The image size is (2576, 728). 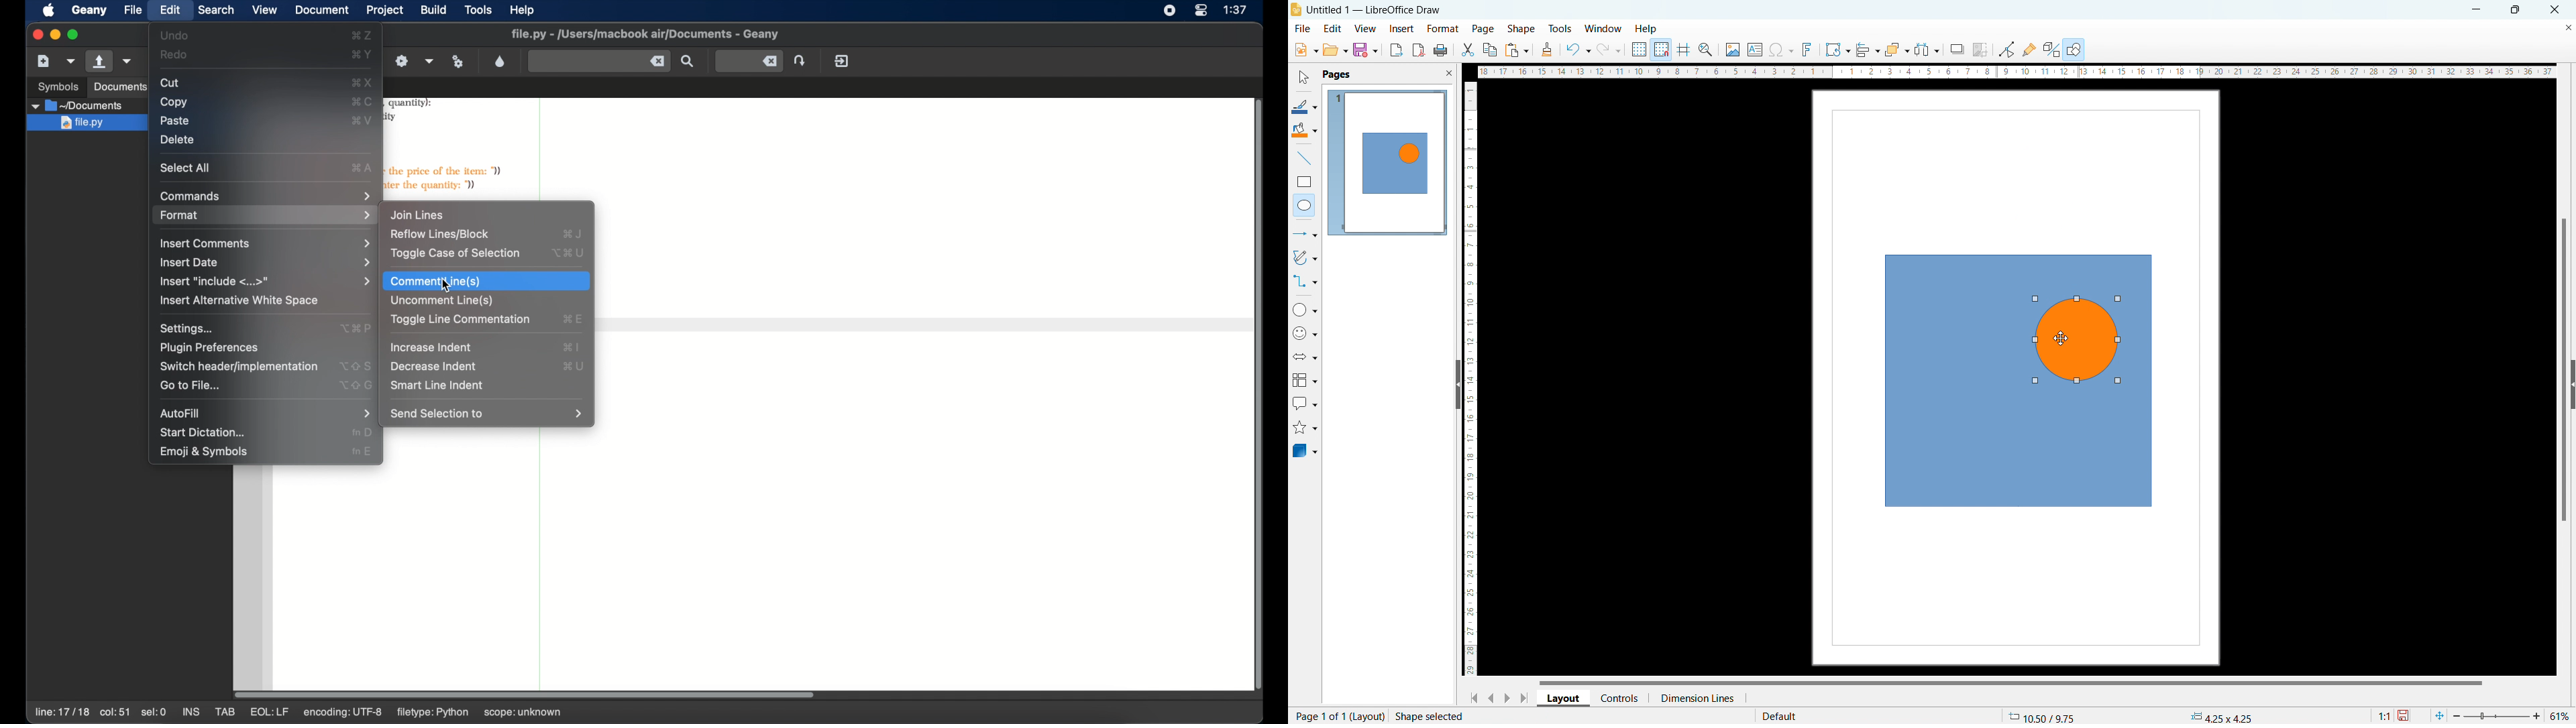 What do you see at coordinates (1697, 698) in the screenshot?
I see `dimension lines` at bounding box center [1697, 698].